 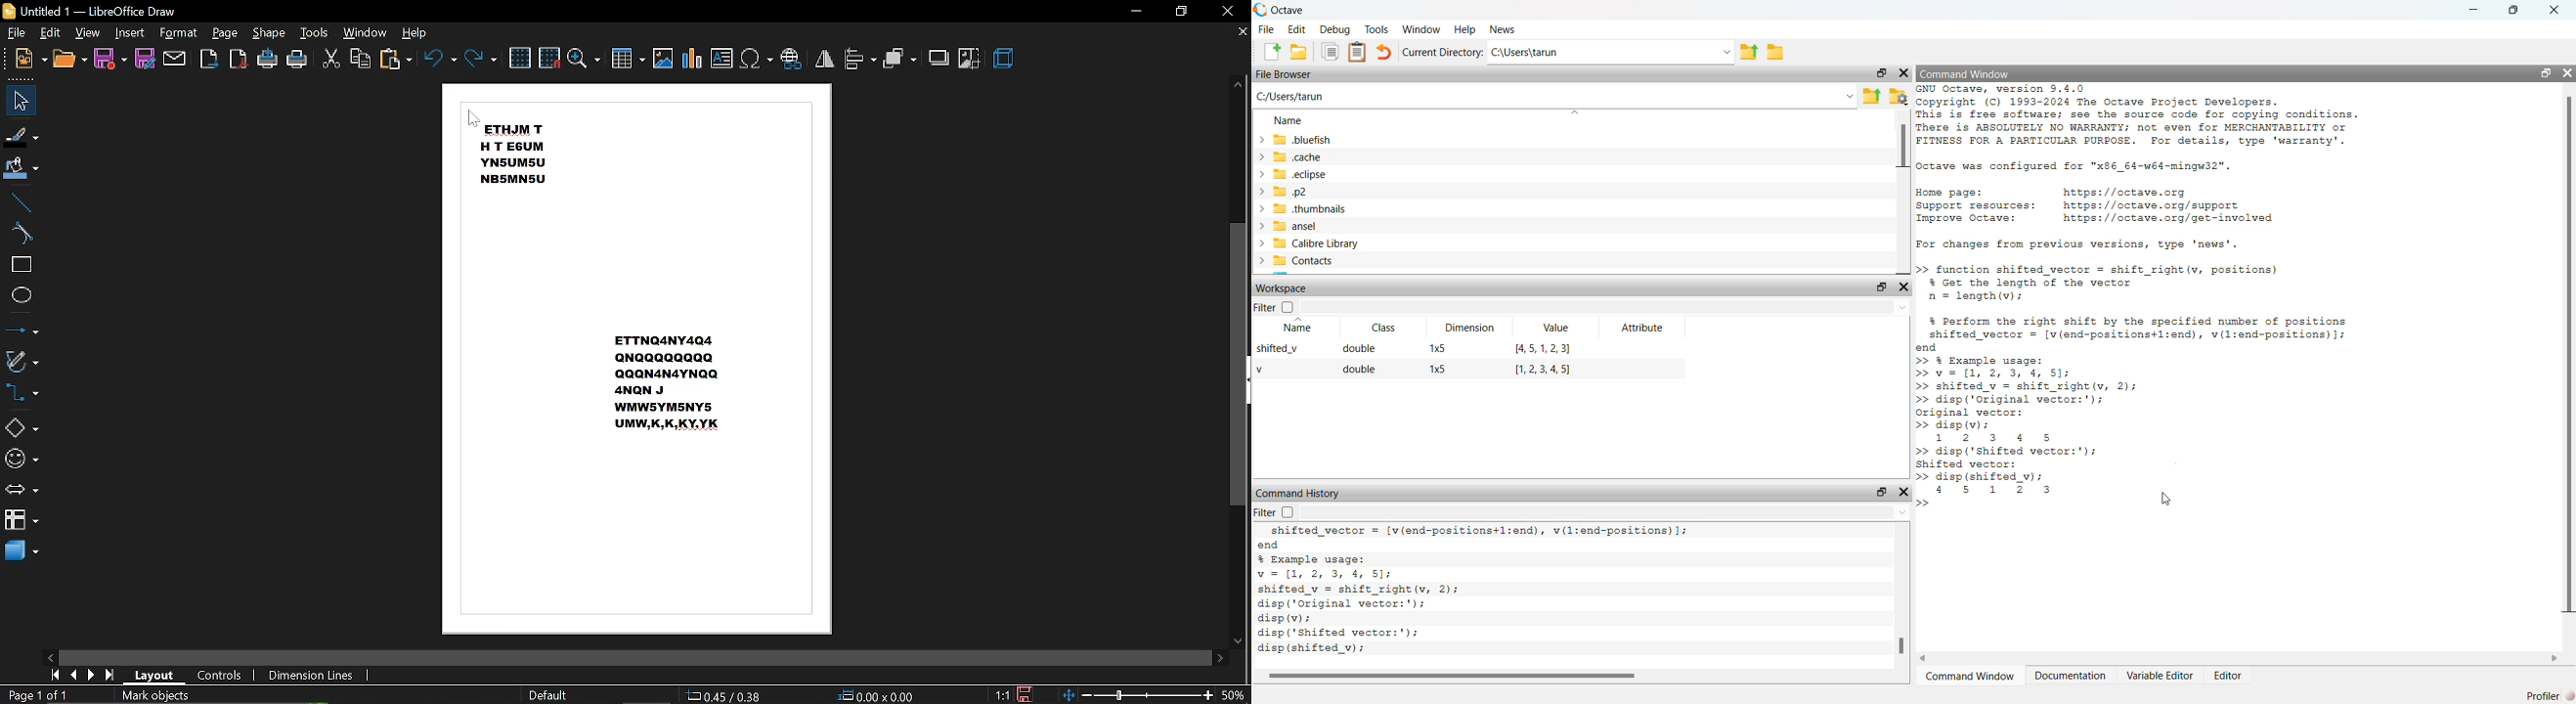 I want to click on page, so click(x=225, y=32).